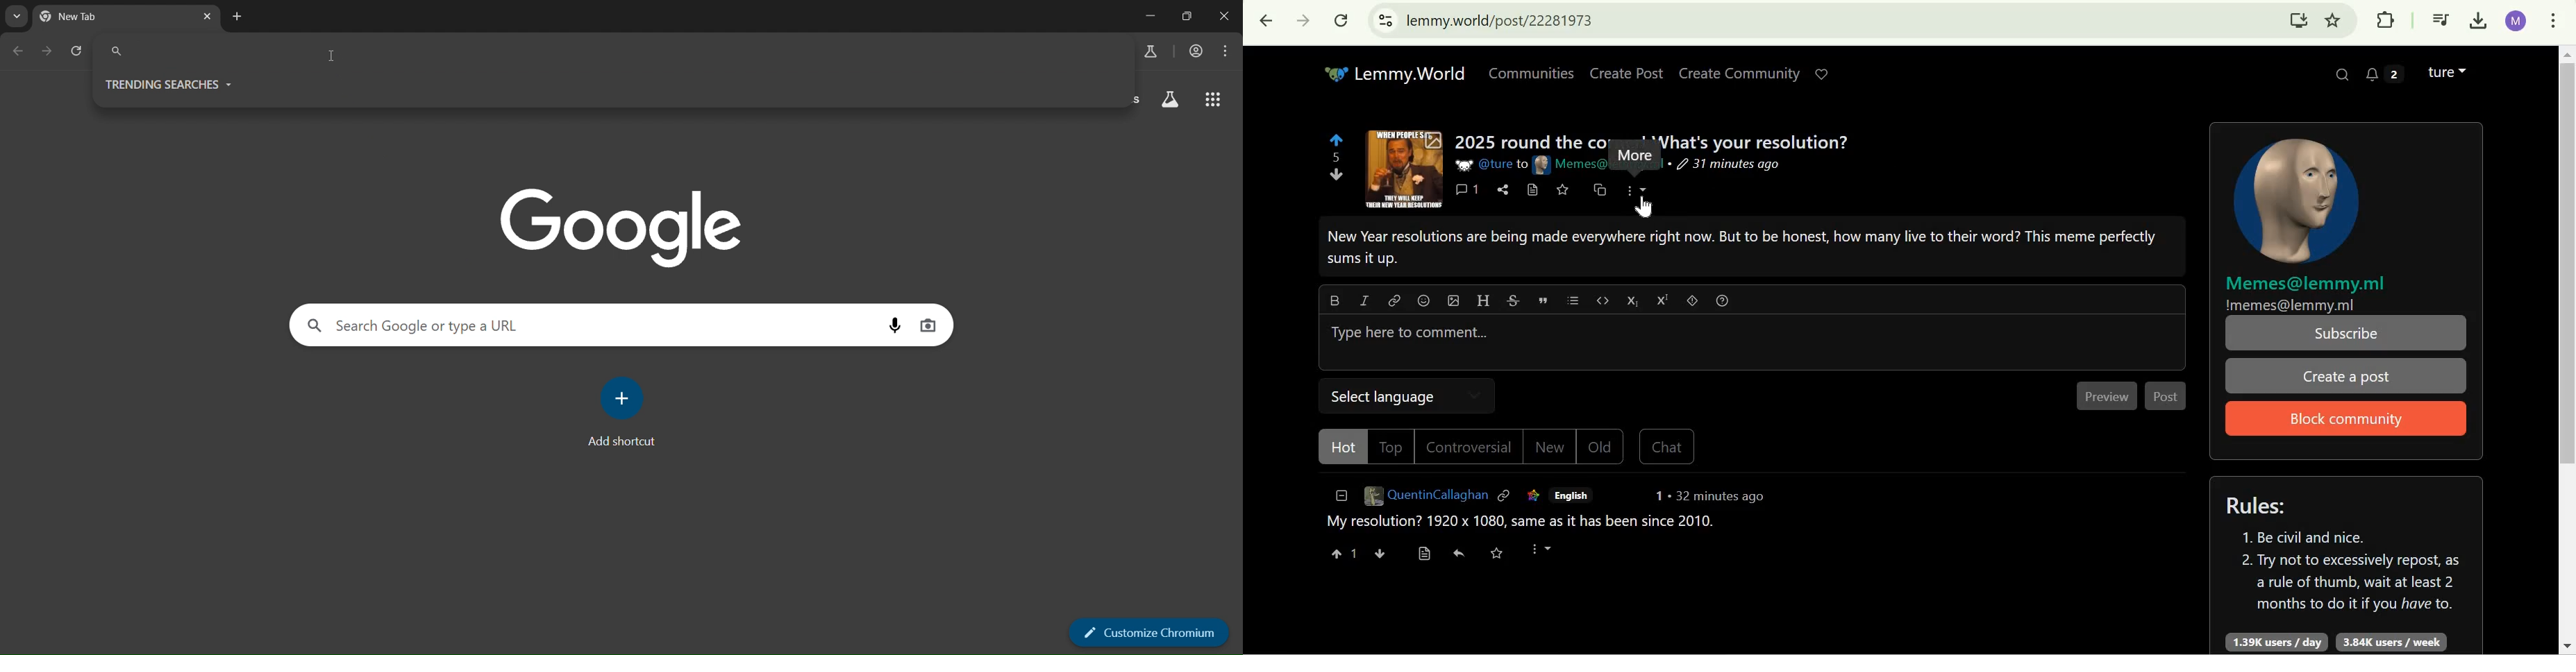  Describe the element at coordinates (46, 51) in the screenshot. I see `go forward one page` at that location.